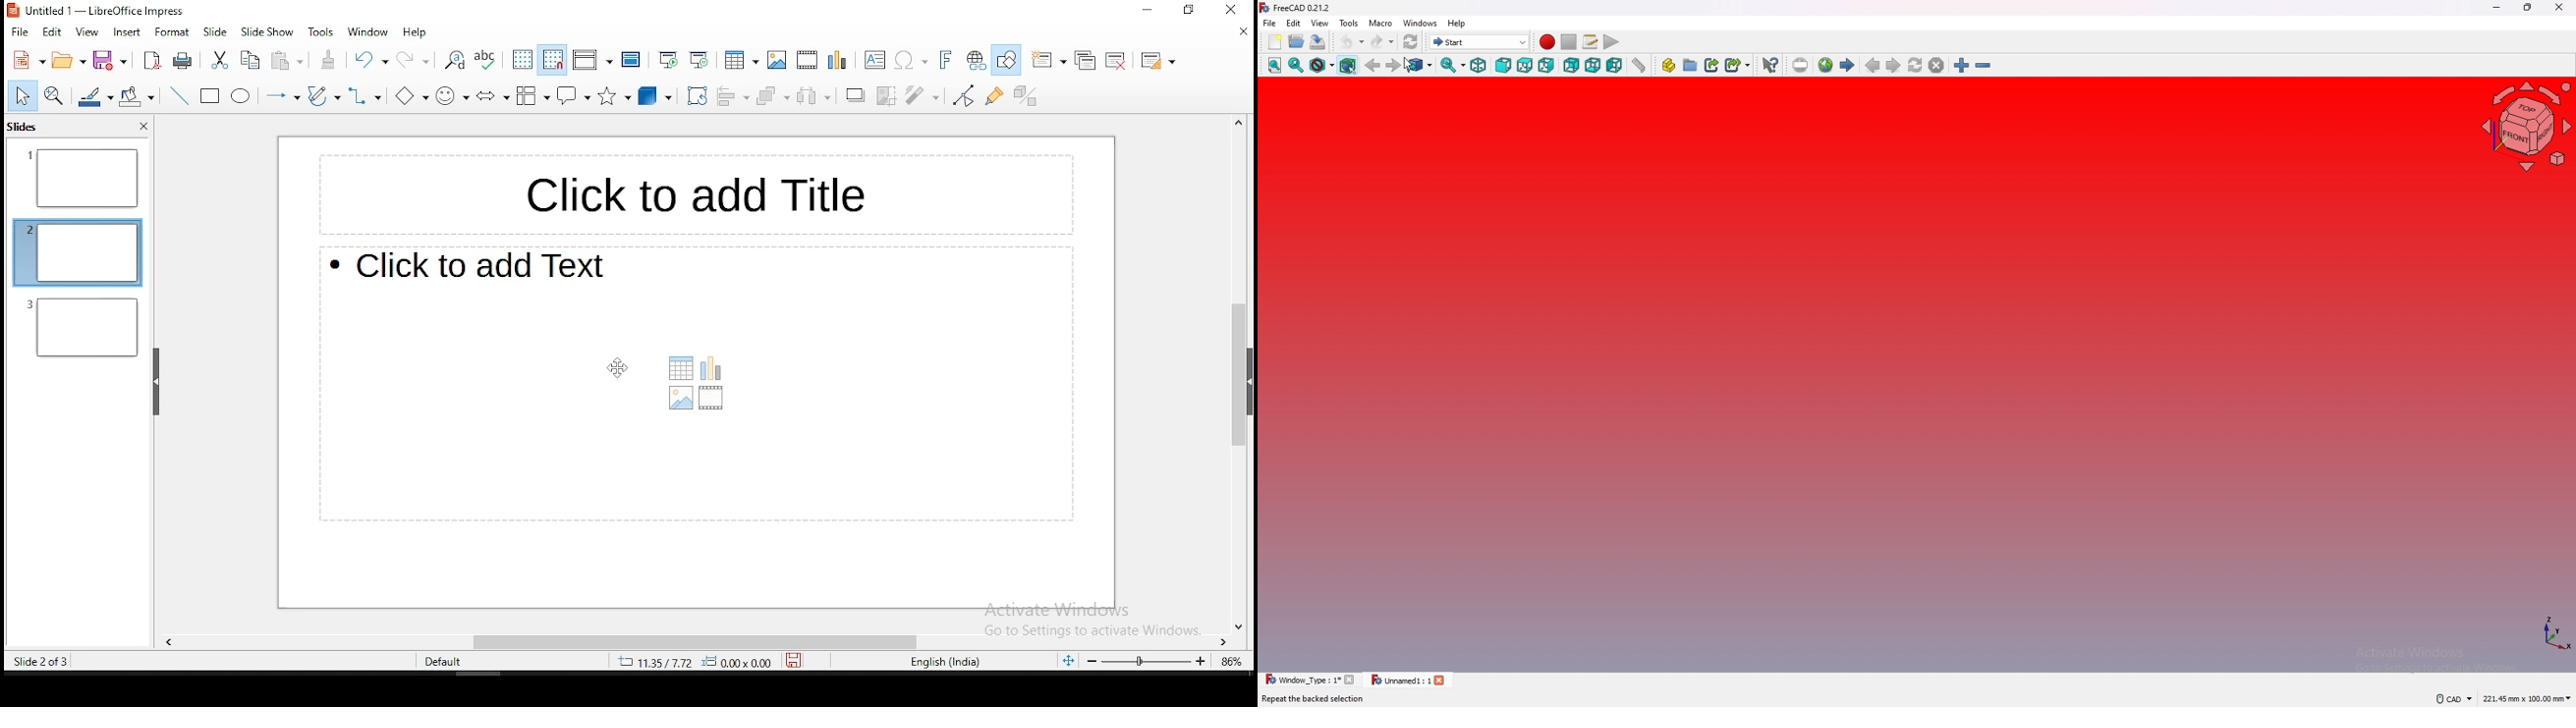 The image size is (2576, 728). I want to click on resize, so click(2528, 8).